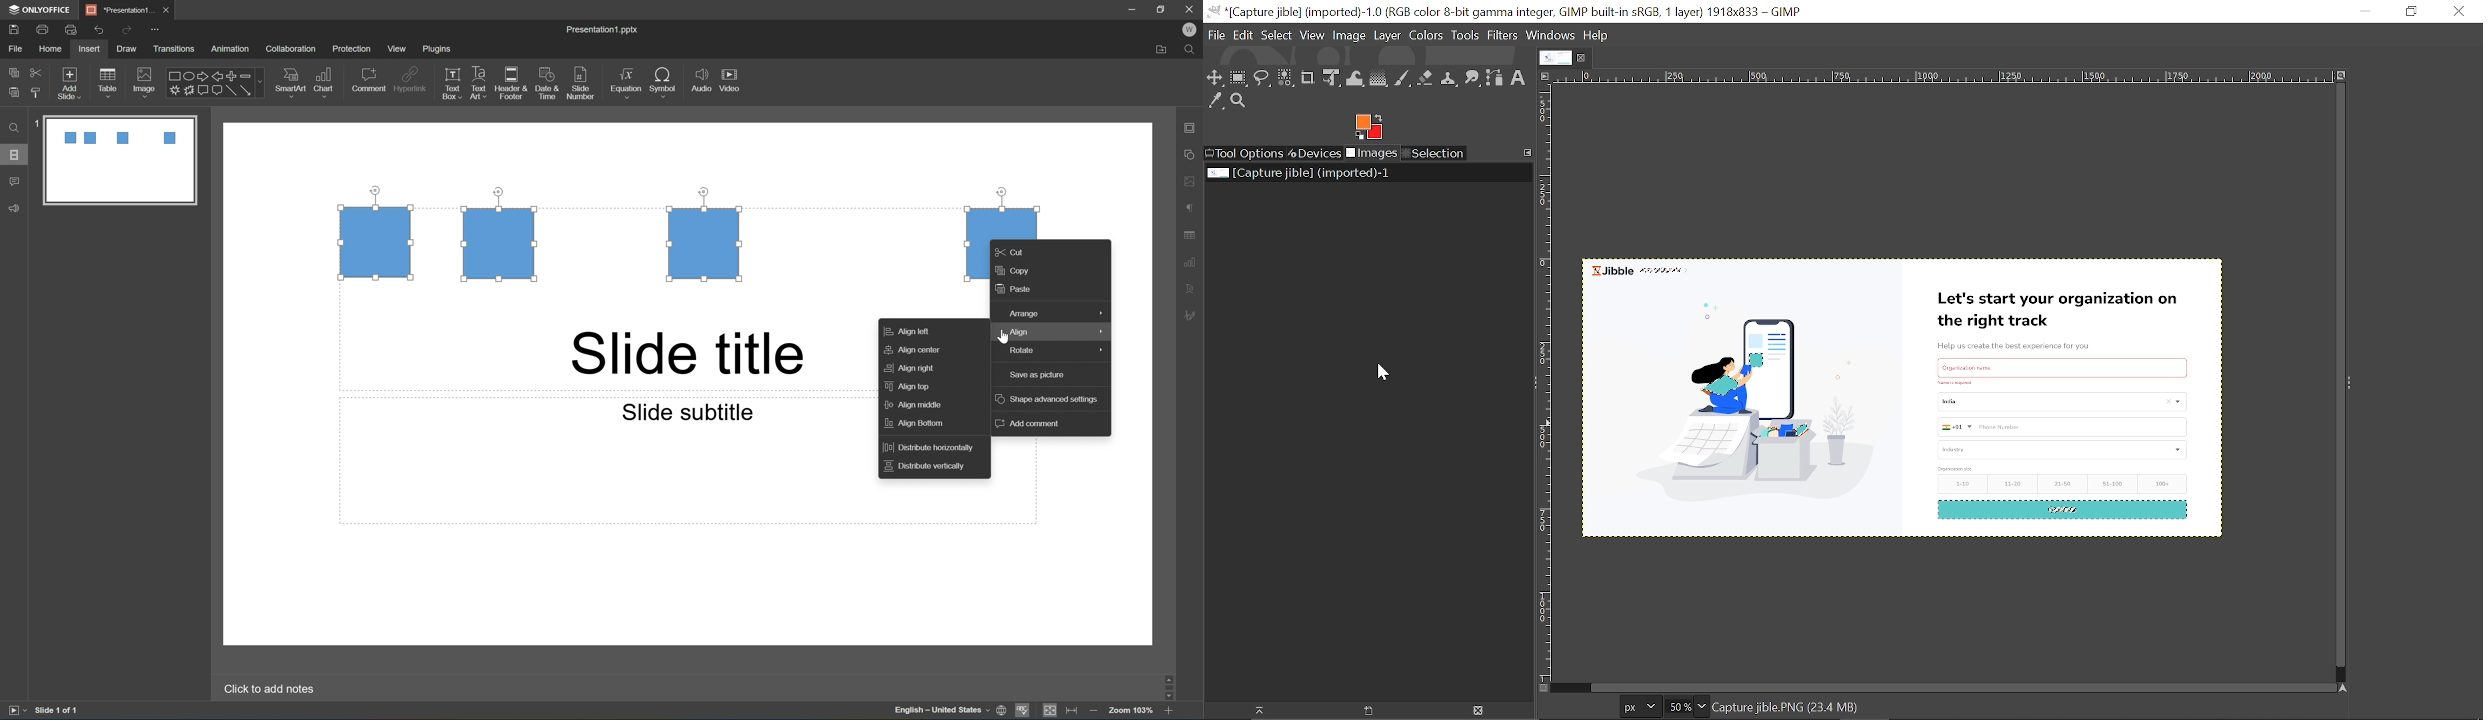  What do you see at coordinates (12, 28) in the screenshot?
I see `save` at bounding box center [12, 28].